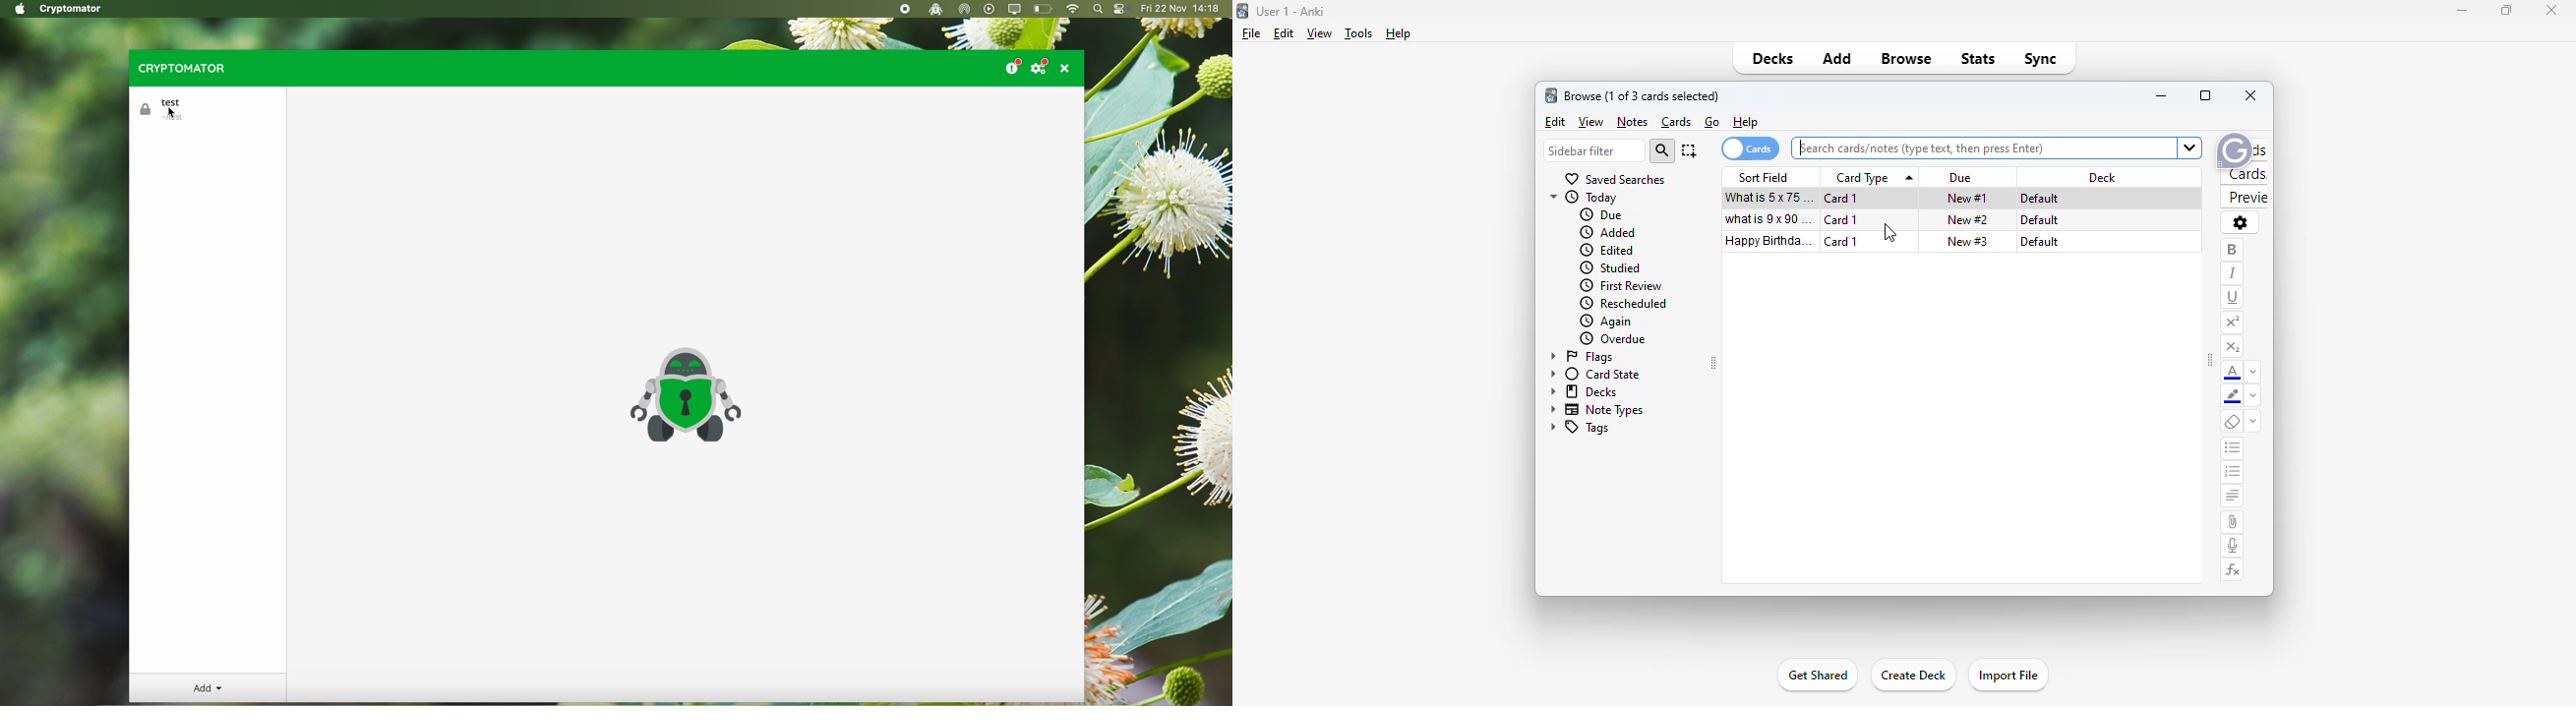 The width and height of the screenshot is (2576, 728). I want to click on decks, so click(1773, 58).